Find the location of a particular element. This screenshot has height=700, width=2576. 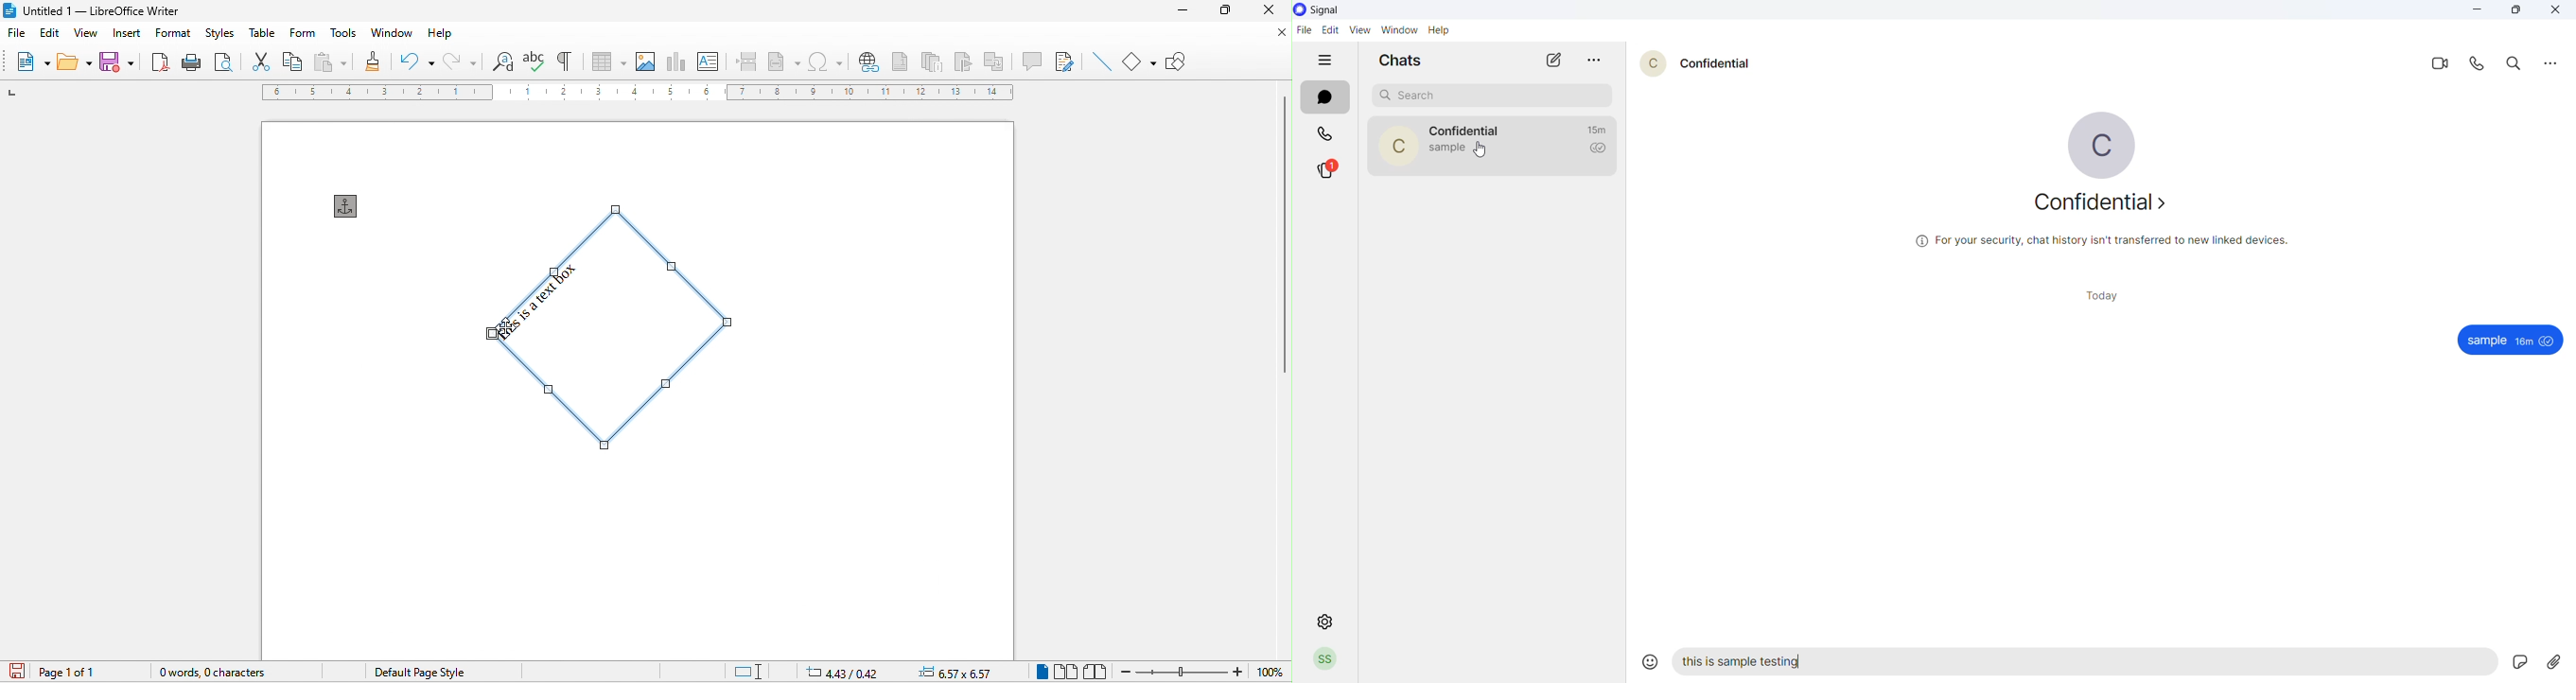

page 1 of 1 is located at coordinates (77, 672).